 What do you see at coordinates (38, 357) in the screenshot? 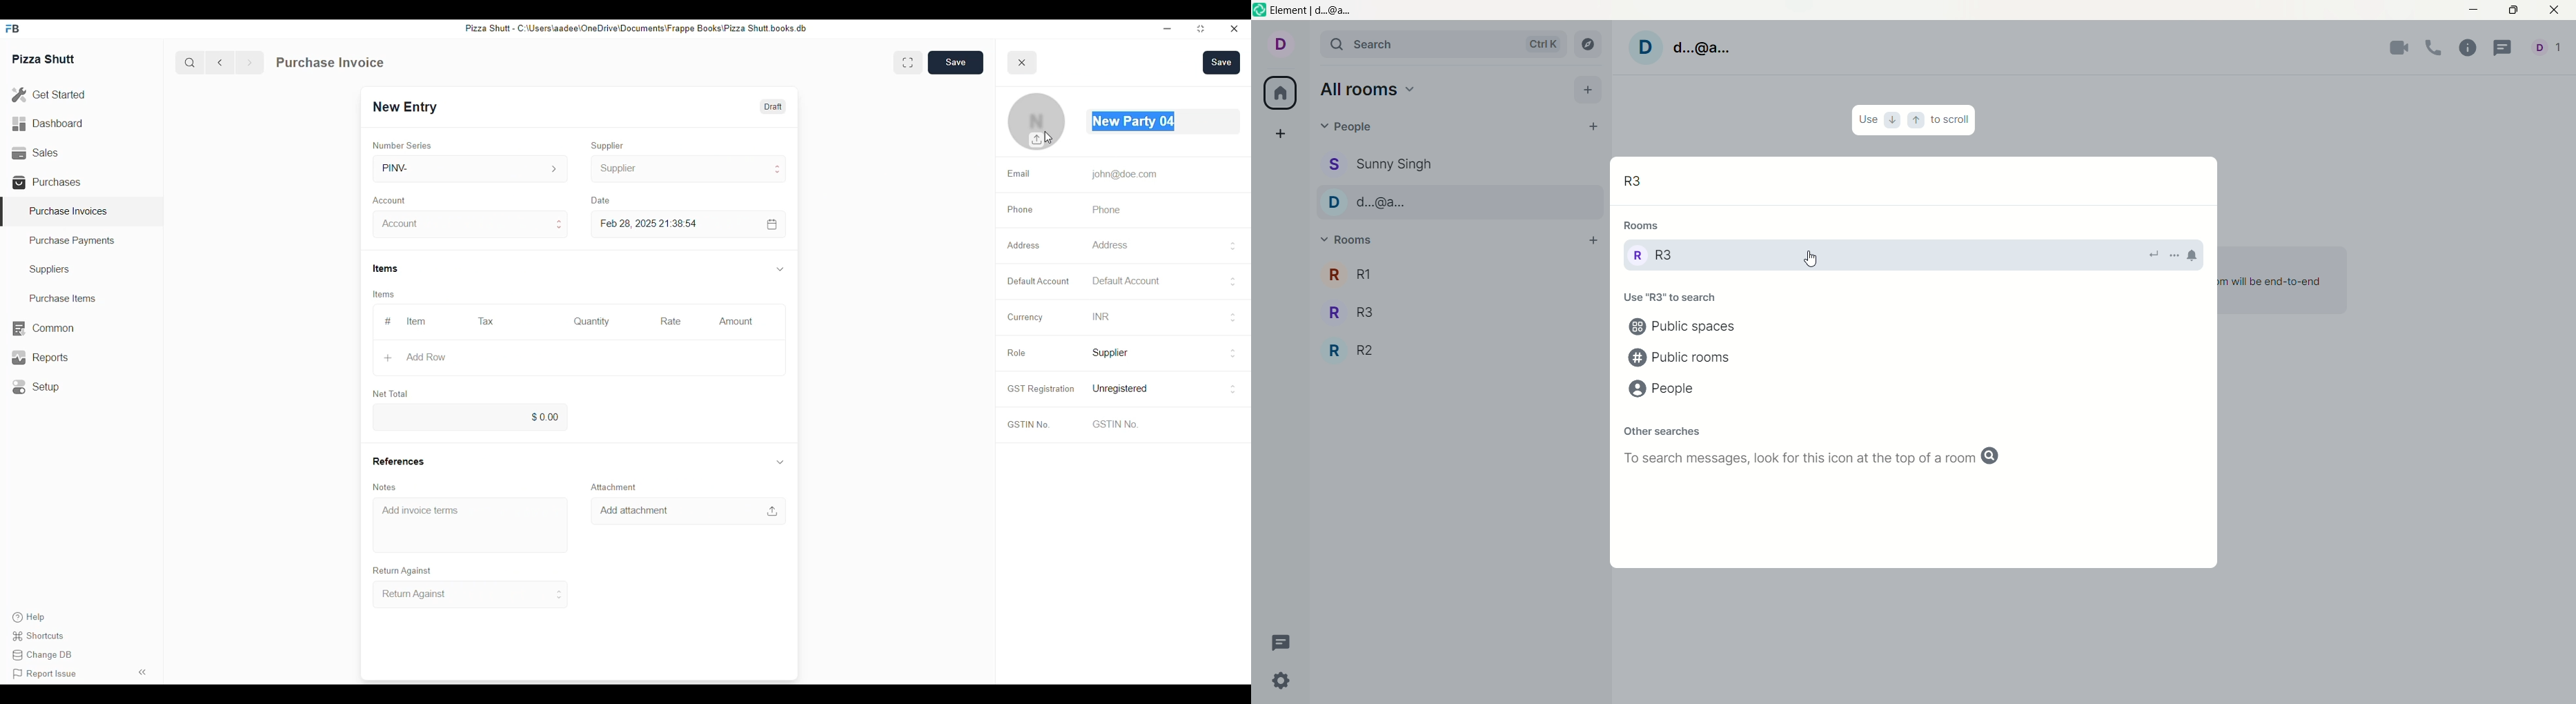
I see `Reports` at bounding box center [38, 357].